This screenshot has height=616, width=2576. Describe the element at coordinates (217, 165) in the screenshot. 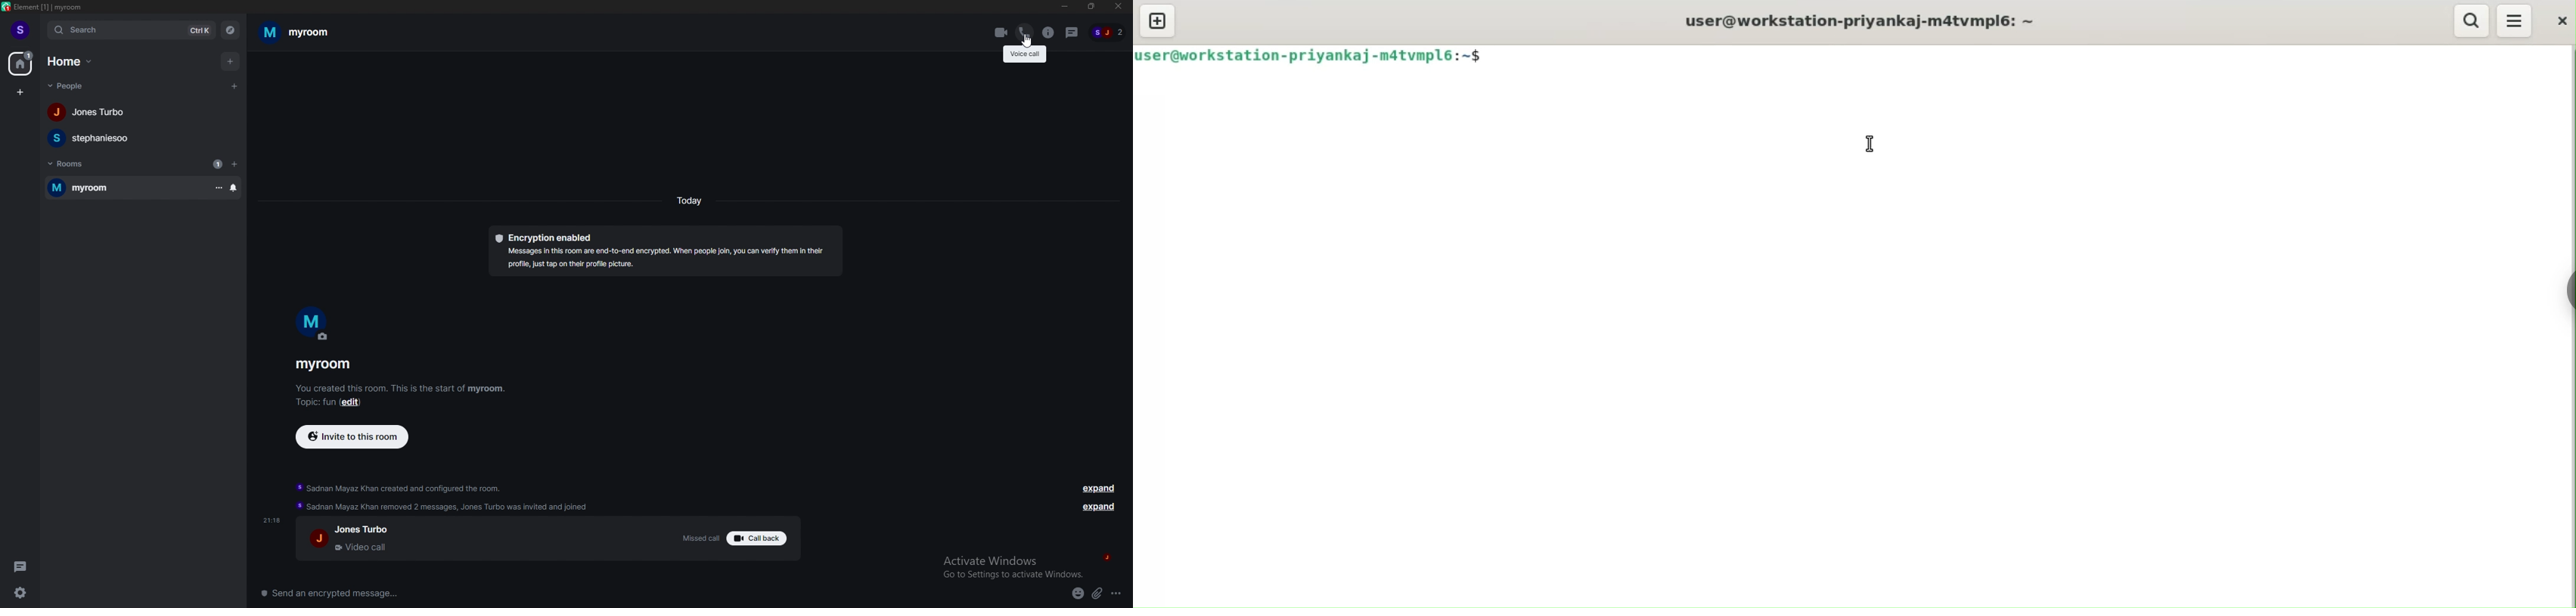

I see `message count` at that location.